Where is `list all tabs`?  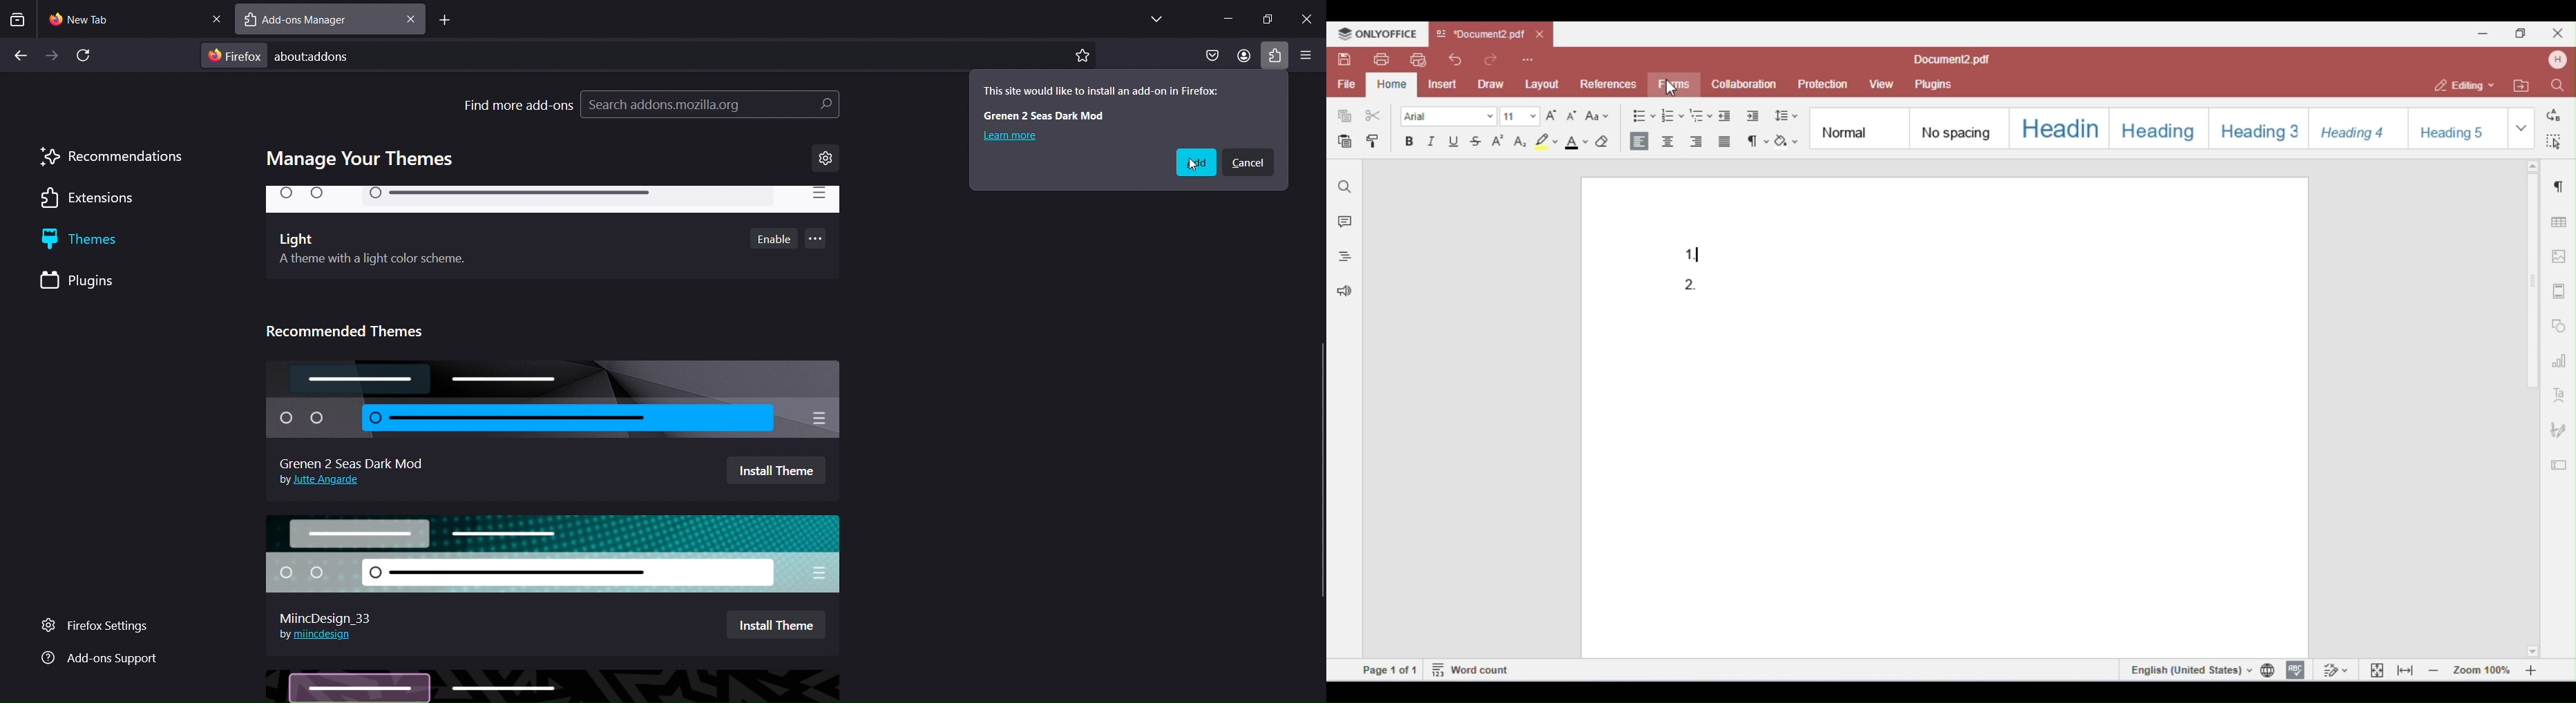 list all tabs is located at coordinates (1152, 18).